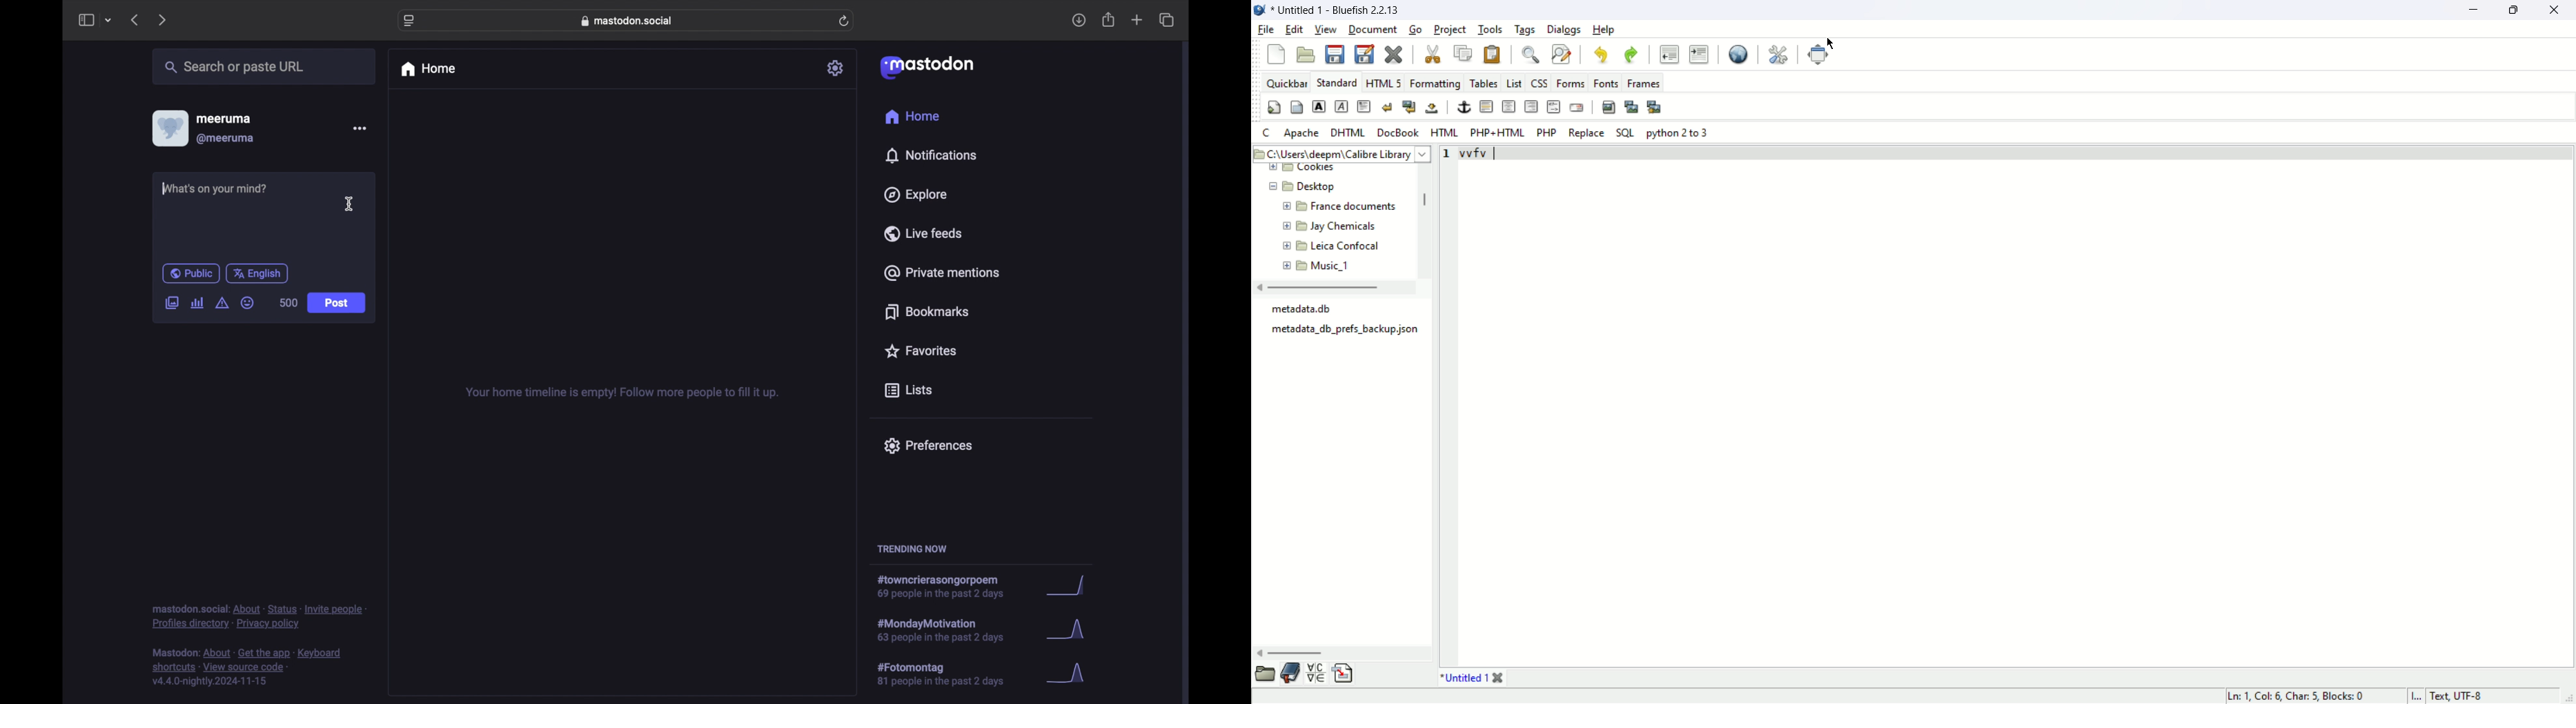  What do you see at coordinates (1484, 83) in the screenshot?
I see `tables` at bounding box center [1484, 83].